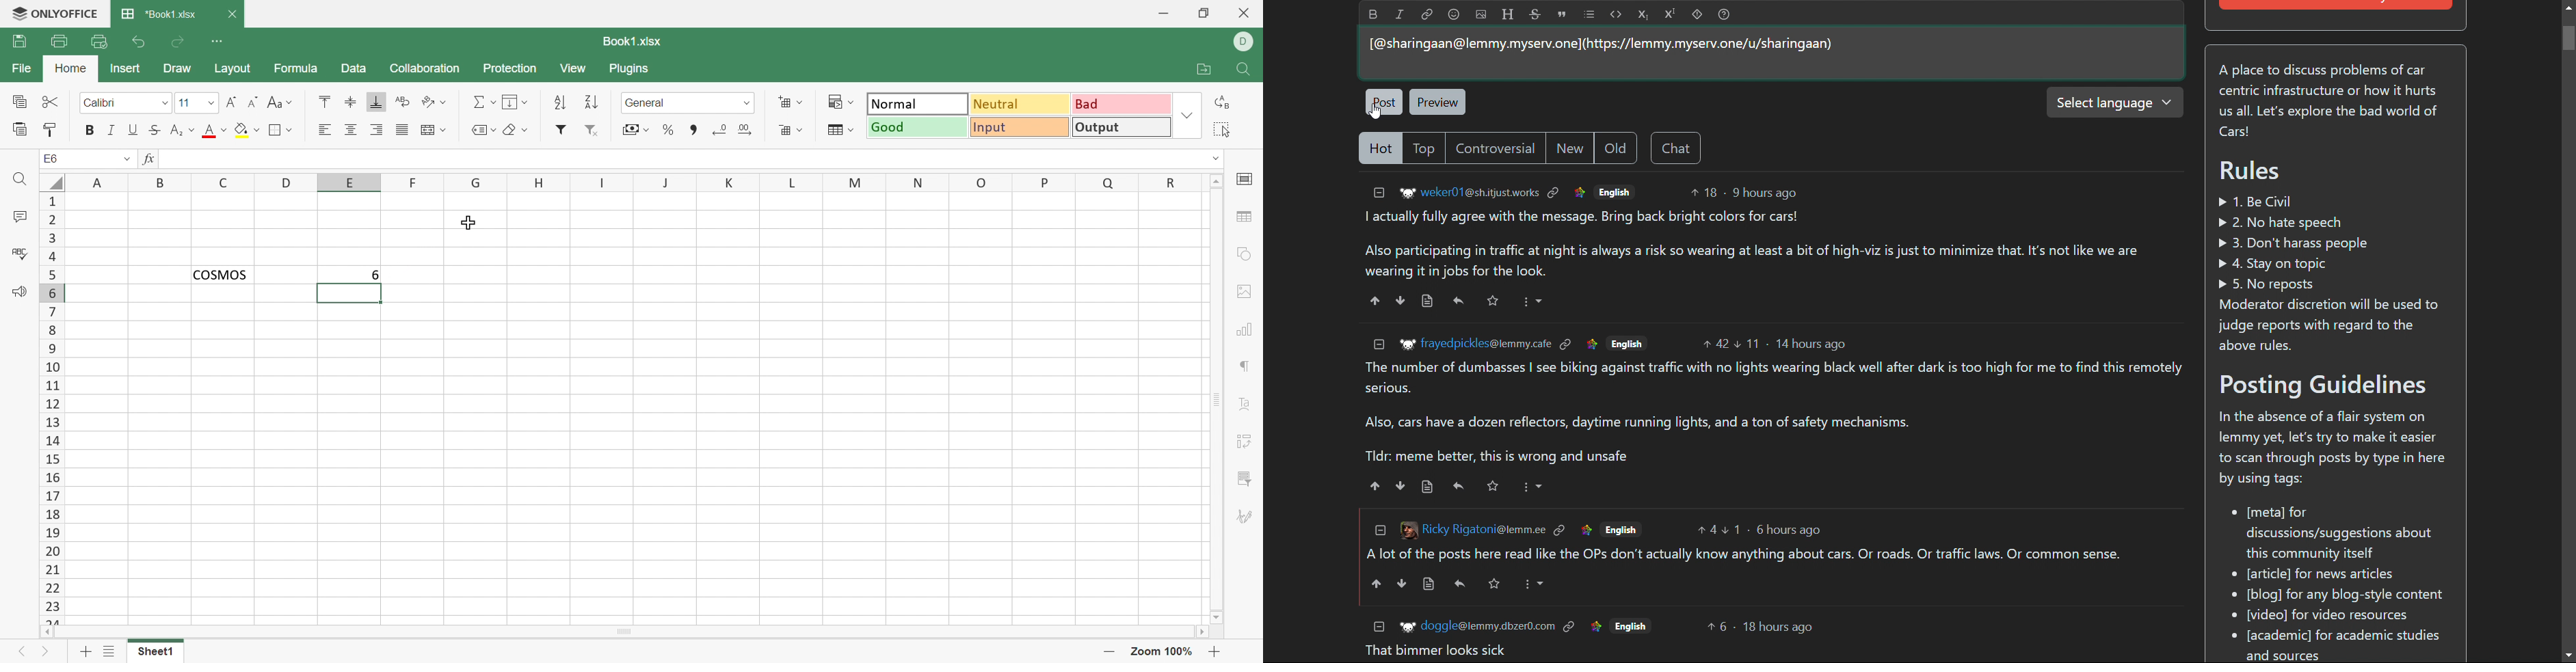 This screenshot has height=672, width=2576. I want to click on reply, so click(1460, 583).